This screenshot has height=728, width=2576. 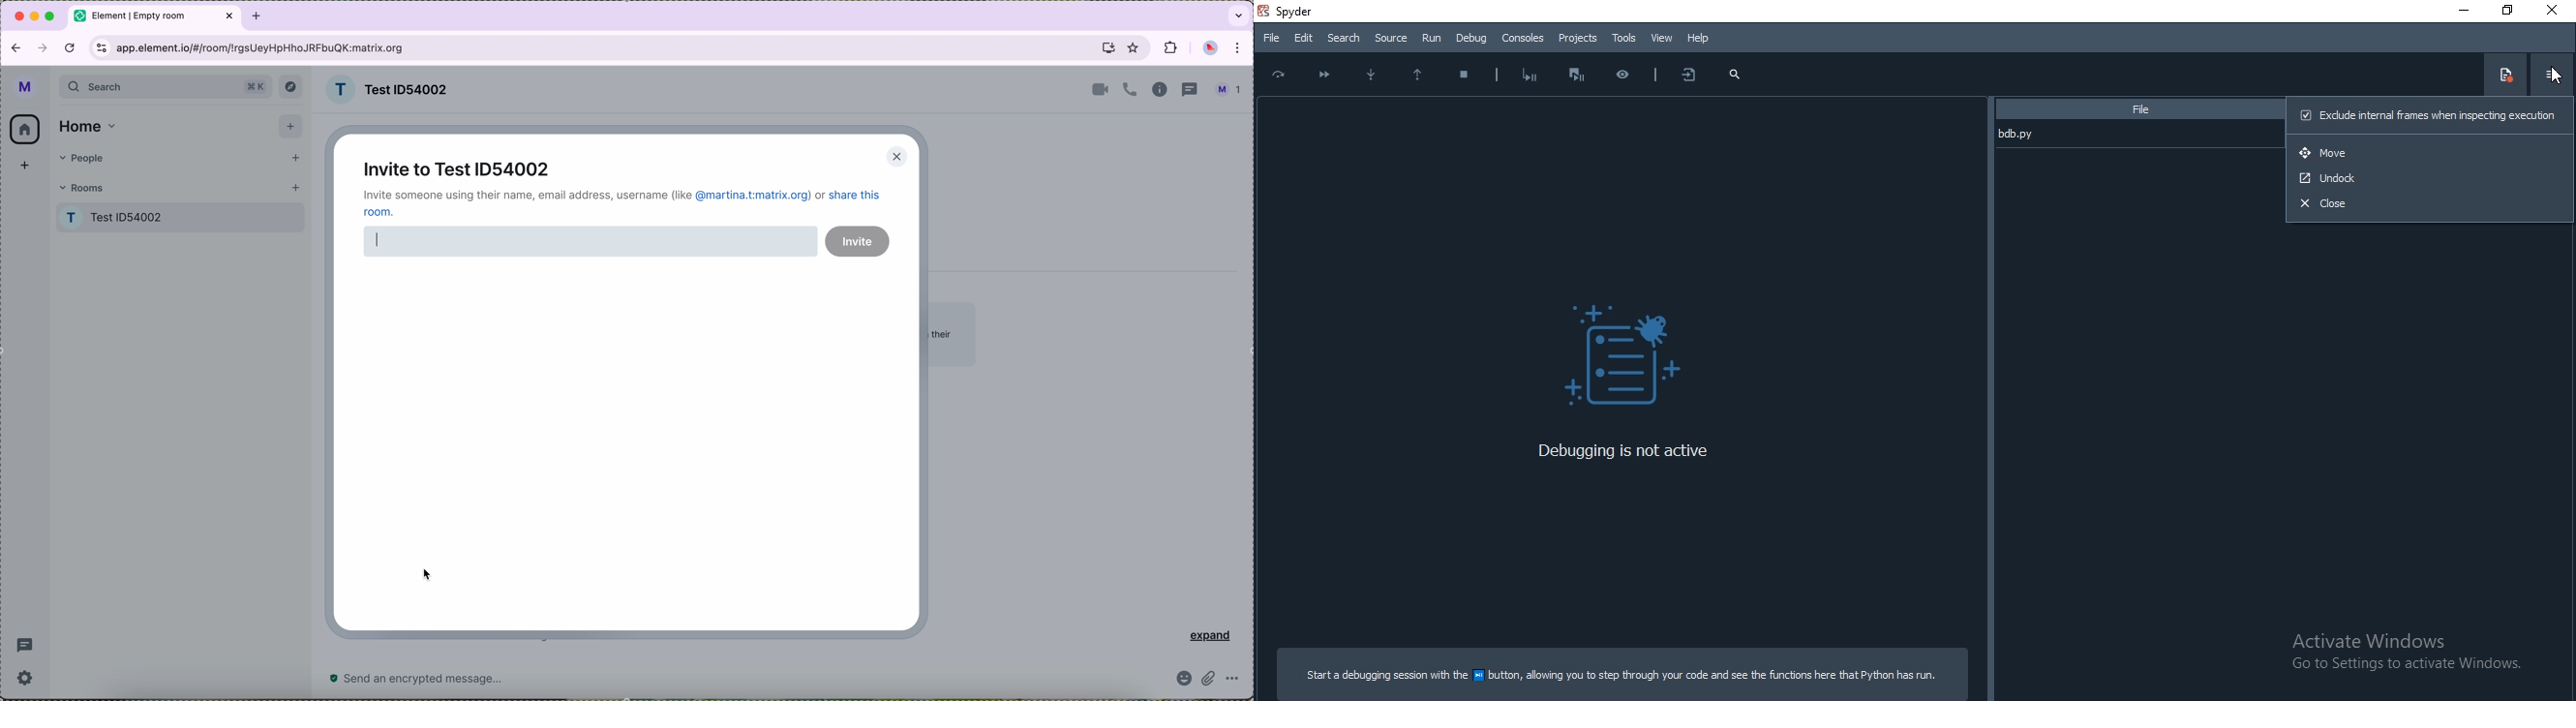 What do you see at coordinates (1278, 75) in the screenshot?
I see `Execute current line` at bounding box center [1278, 75].